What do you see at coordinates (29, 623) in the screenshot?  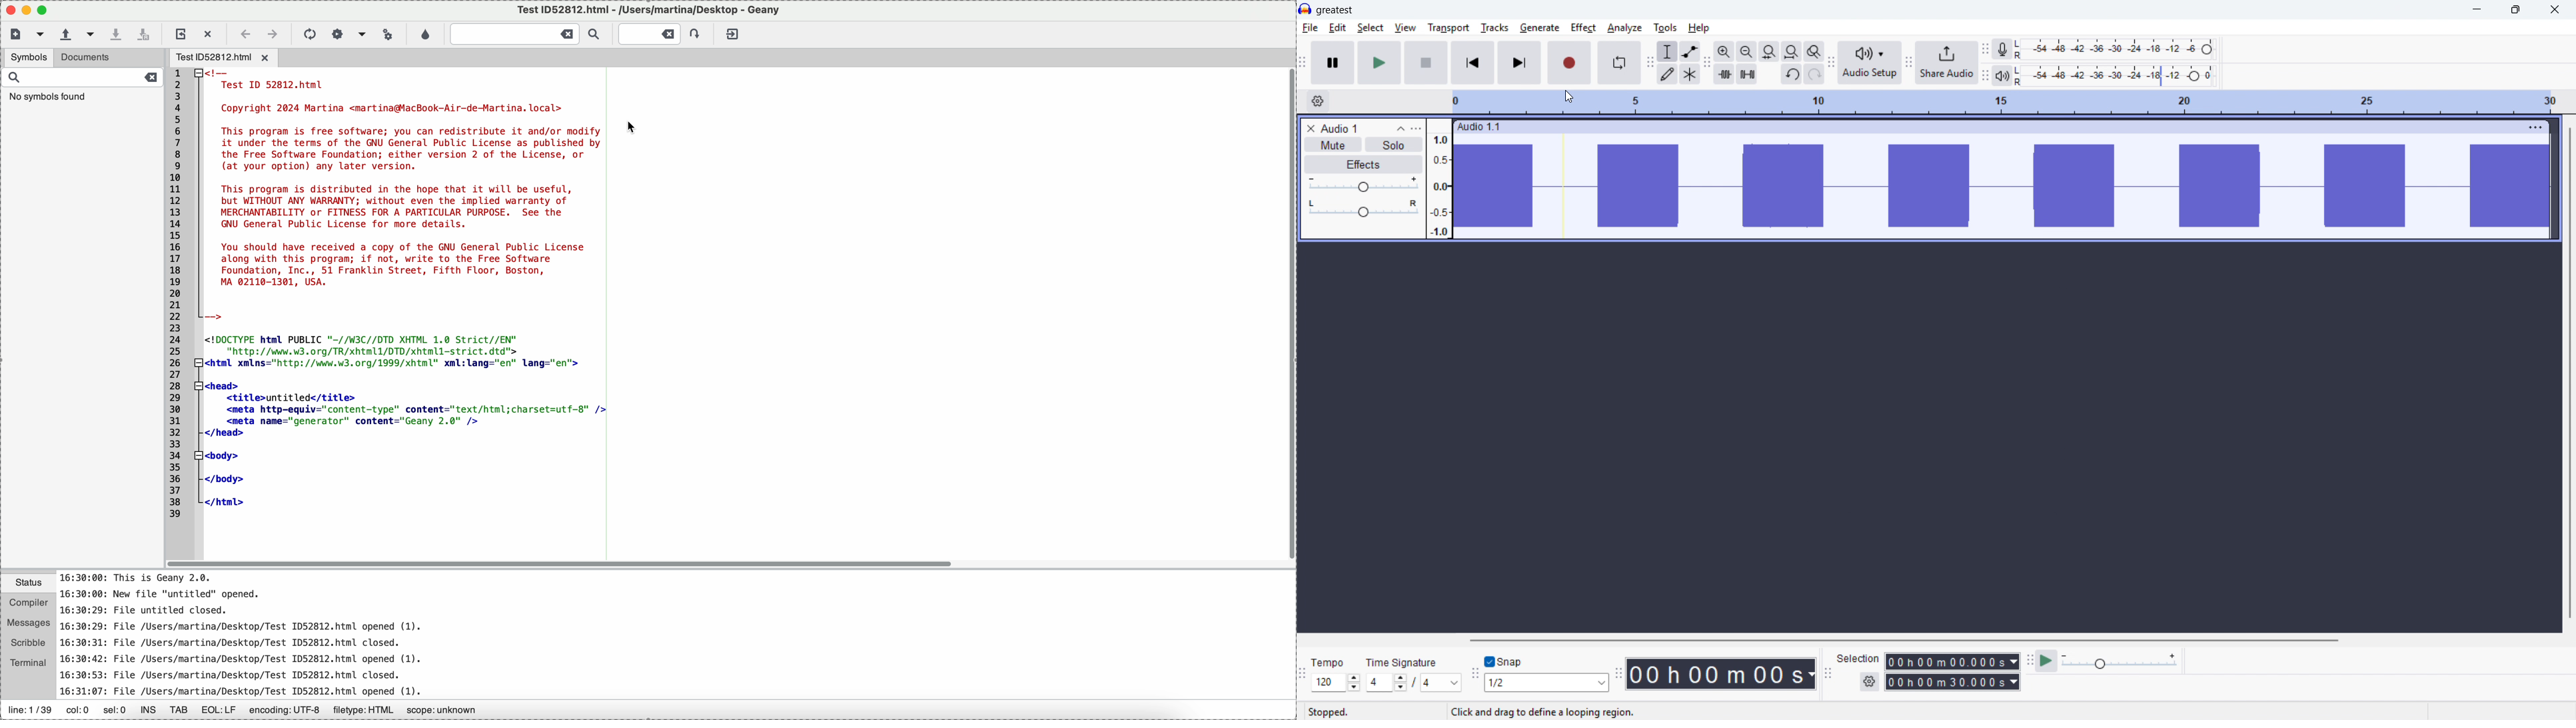 I see `messages` at bounding box center [29, 623].